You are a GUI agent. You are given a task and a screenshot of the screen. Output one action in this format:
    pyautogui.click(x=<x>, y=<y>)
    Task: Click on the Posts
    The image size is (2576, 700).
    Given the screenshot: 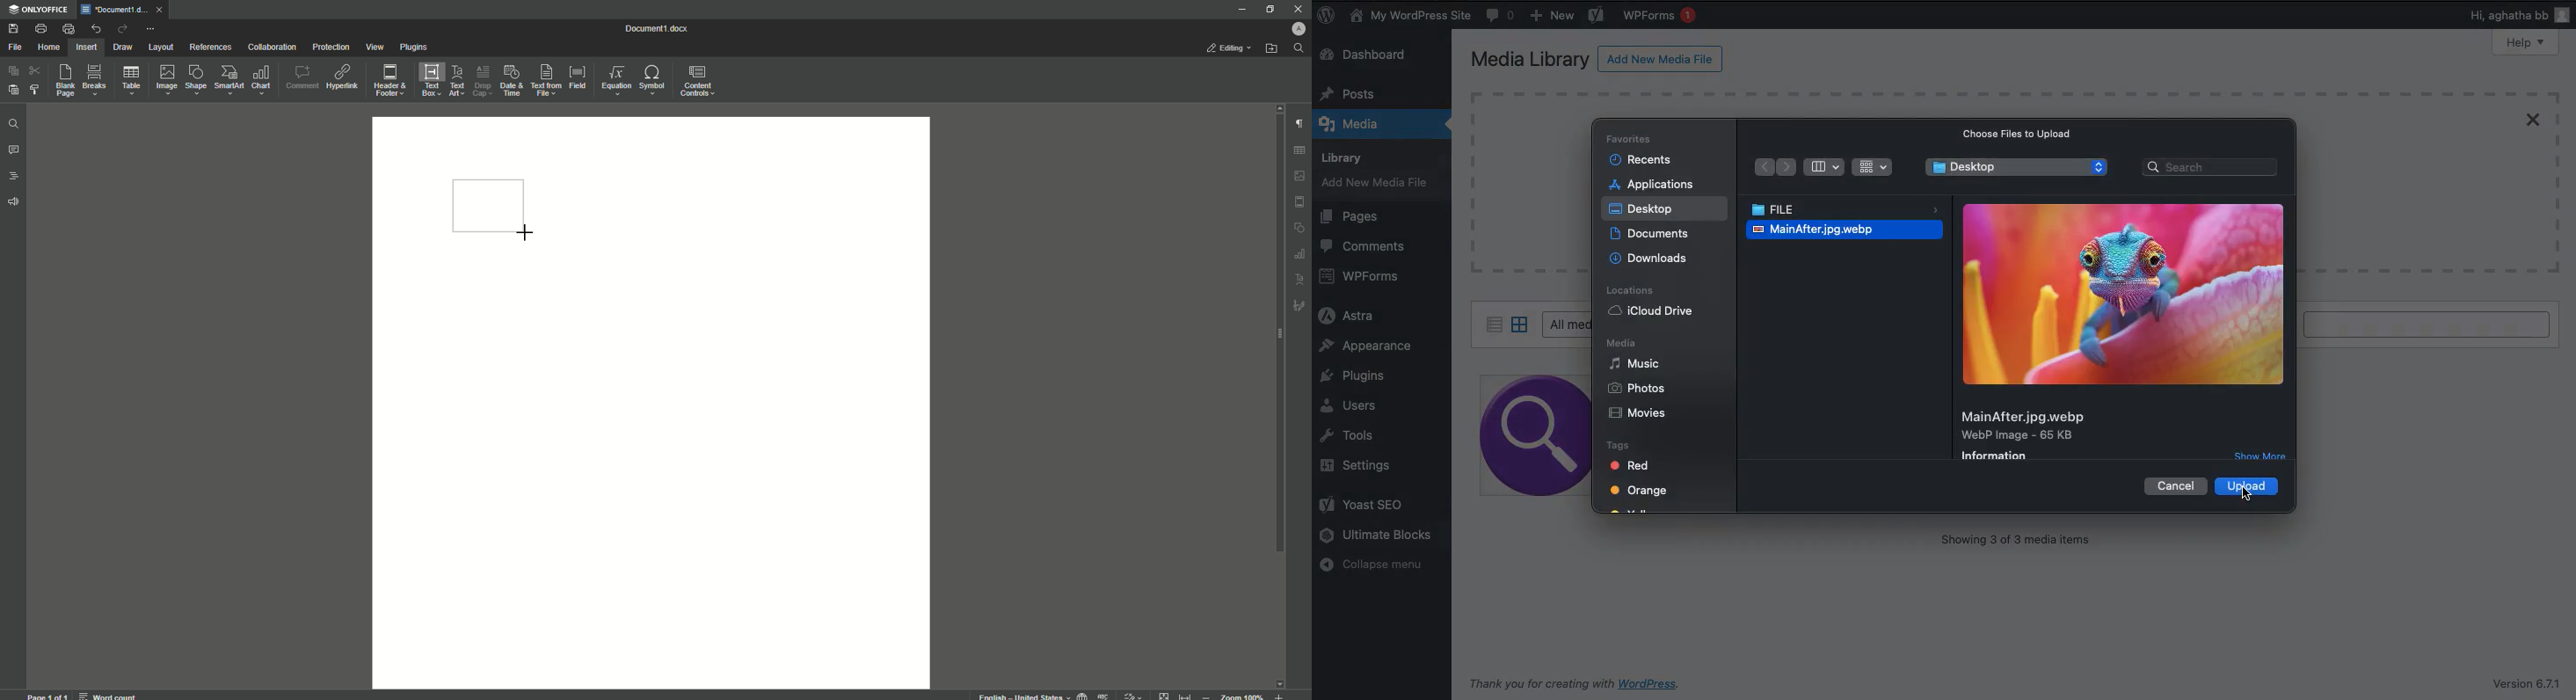 What is the action you would take?
    pyautogui.click(x=1353, y=90)
    